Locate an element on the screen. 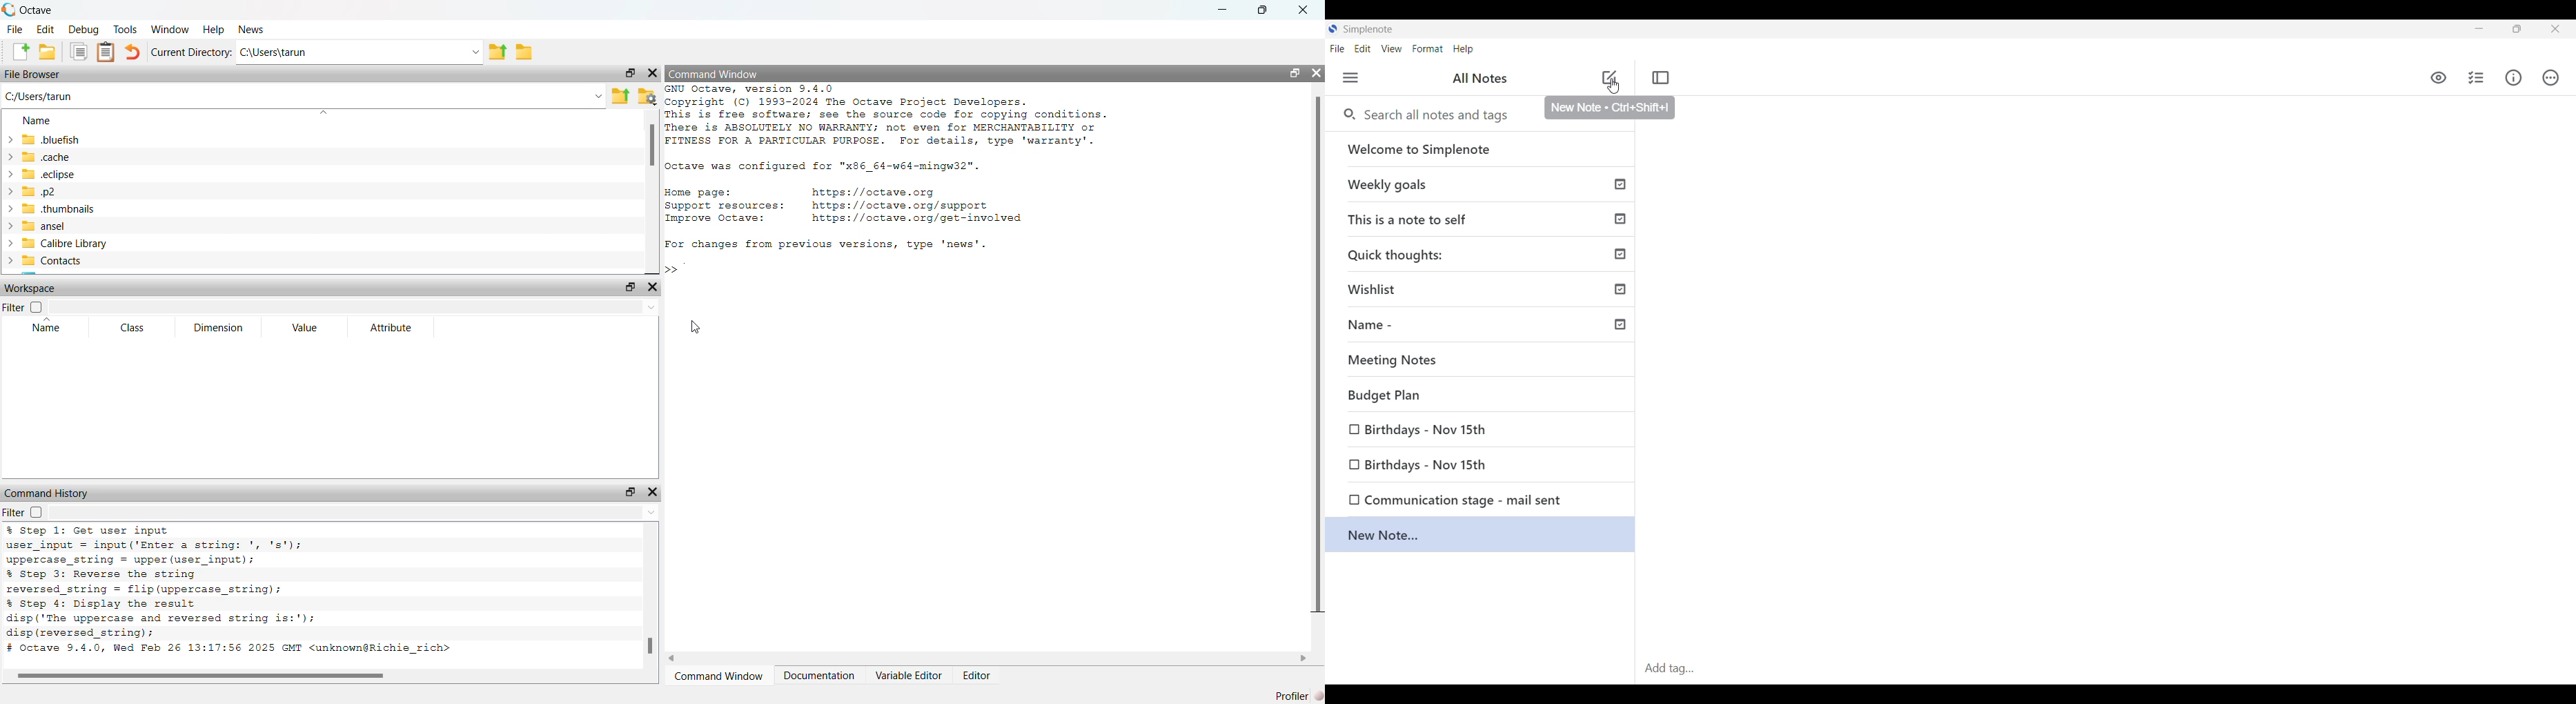 The width and height of the screenshot is (2576, 728). Toggle focus mode is located at coordinates (1660, 78).